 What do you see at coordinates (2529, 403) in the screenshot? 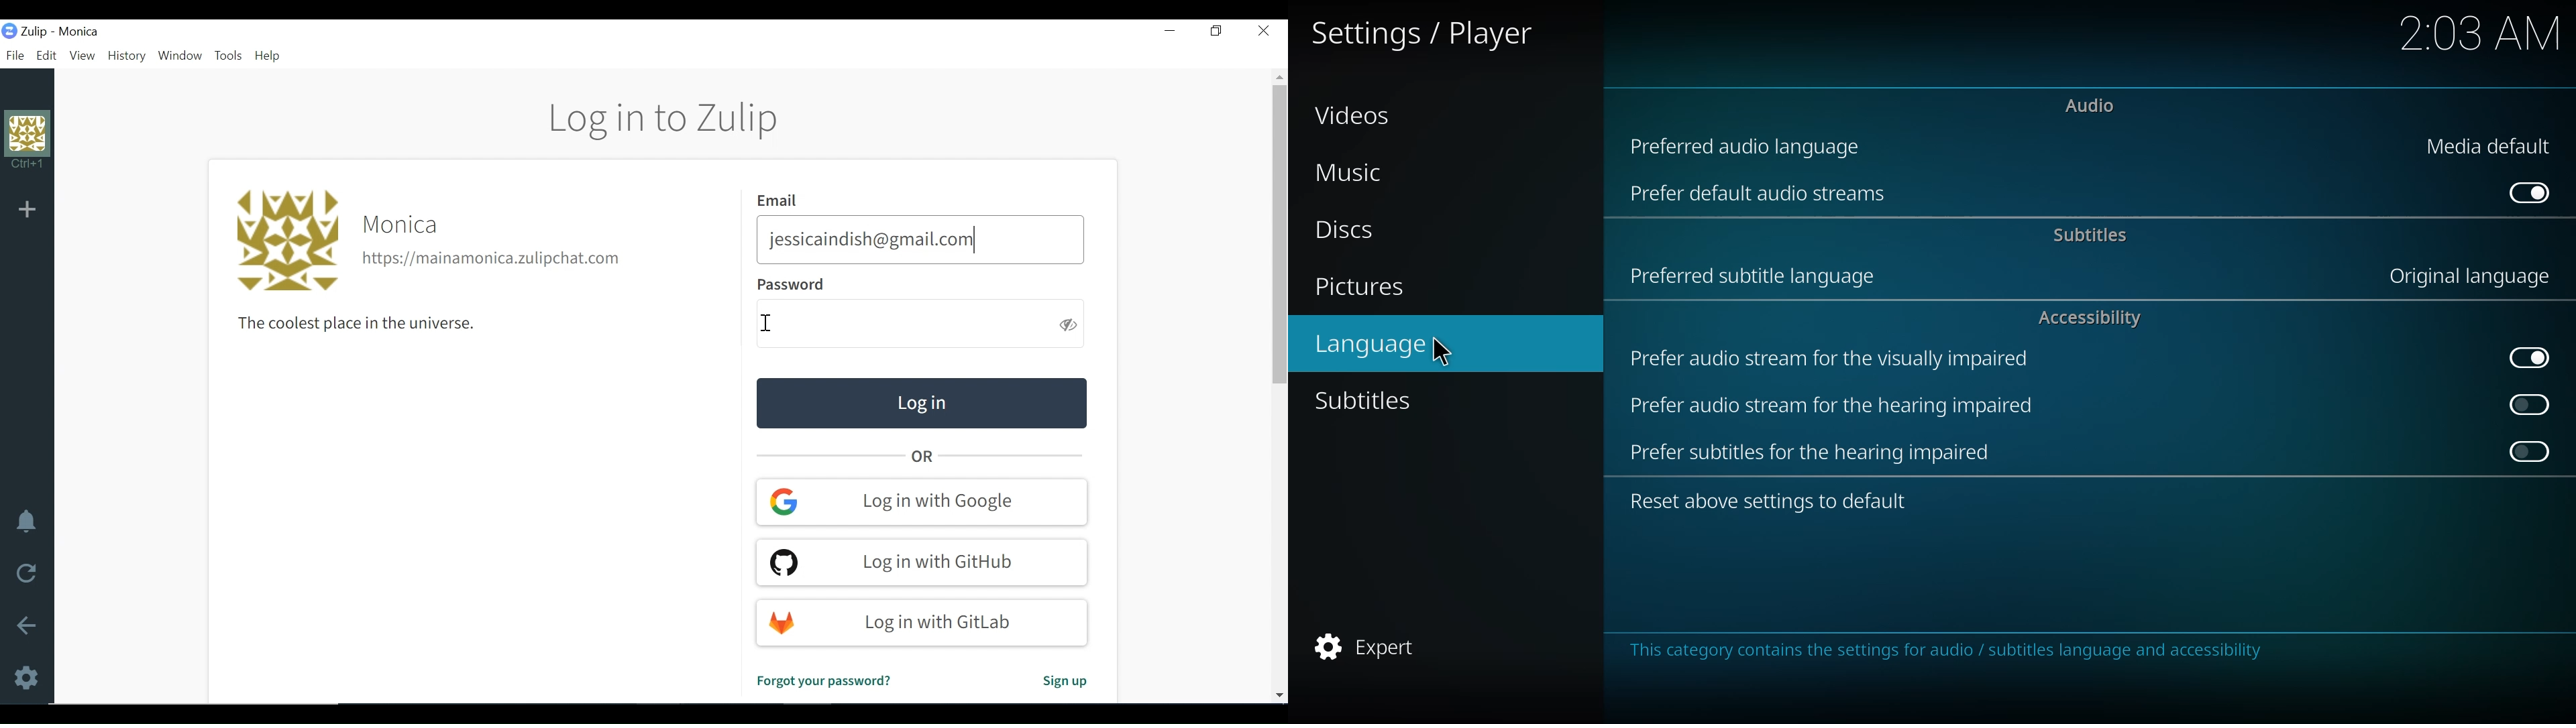
I see `click to enable` at bounding box center [2529, 403].